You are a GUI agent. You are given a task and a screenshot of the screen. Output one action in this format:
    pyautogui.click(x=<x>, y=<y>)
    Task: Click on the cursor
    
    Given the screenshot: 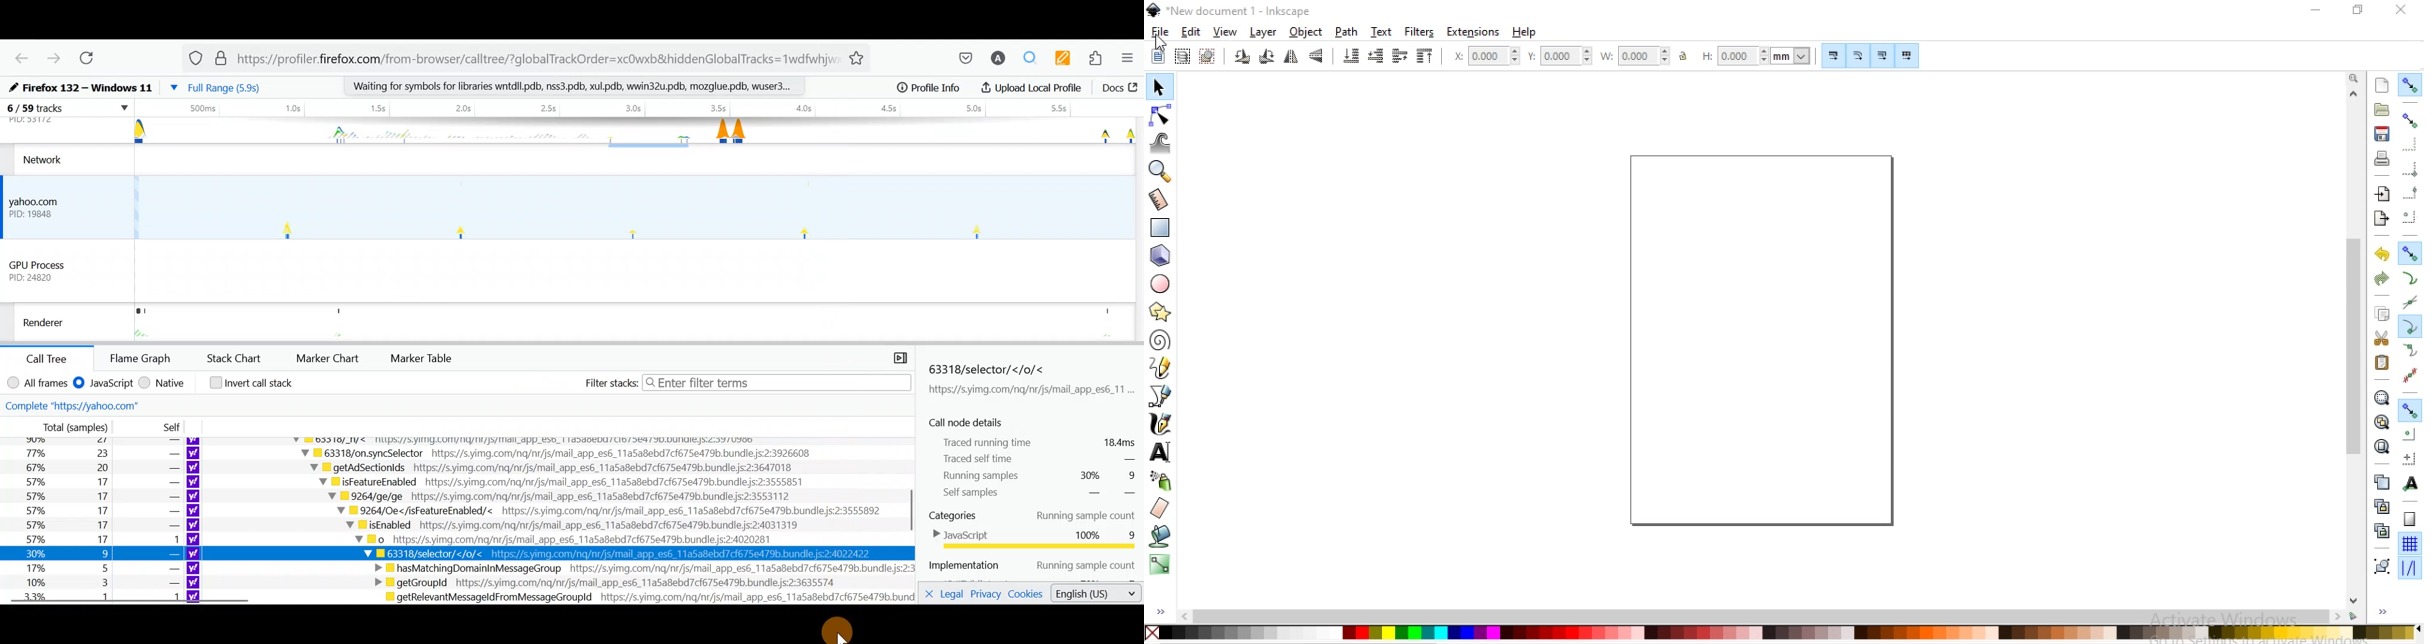 What is the action you would take?
    pyautogui.click(x=838, y=636)
    